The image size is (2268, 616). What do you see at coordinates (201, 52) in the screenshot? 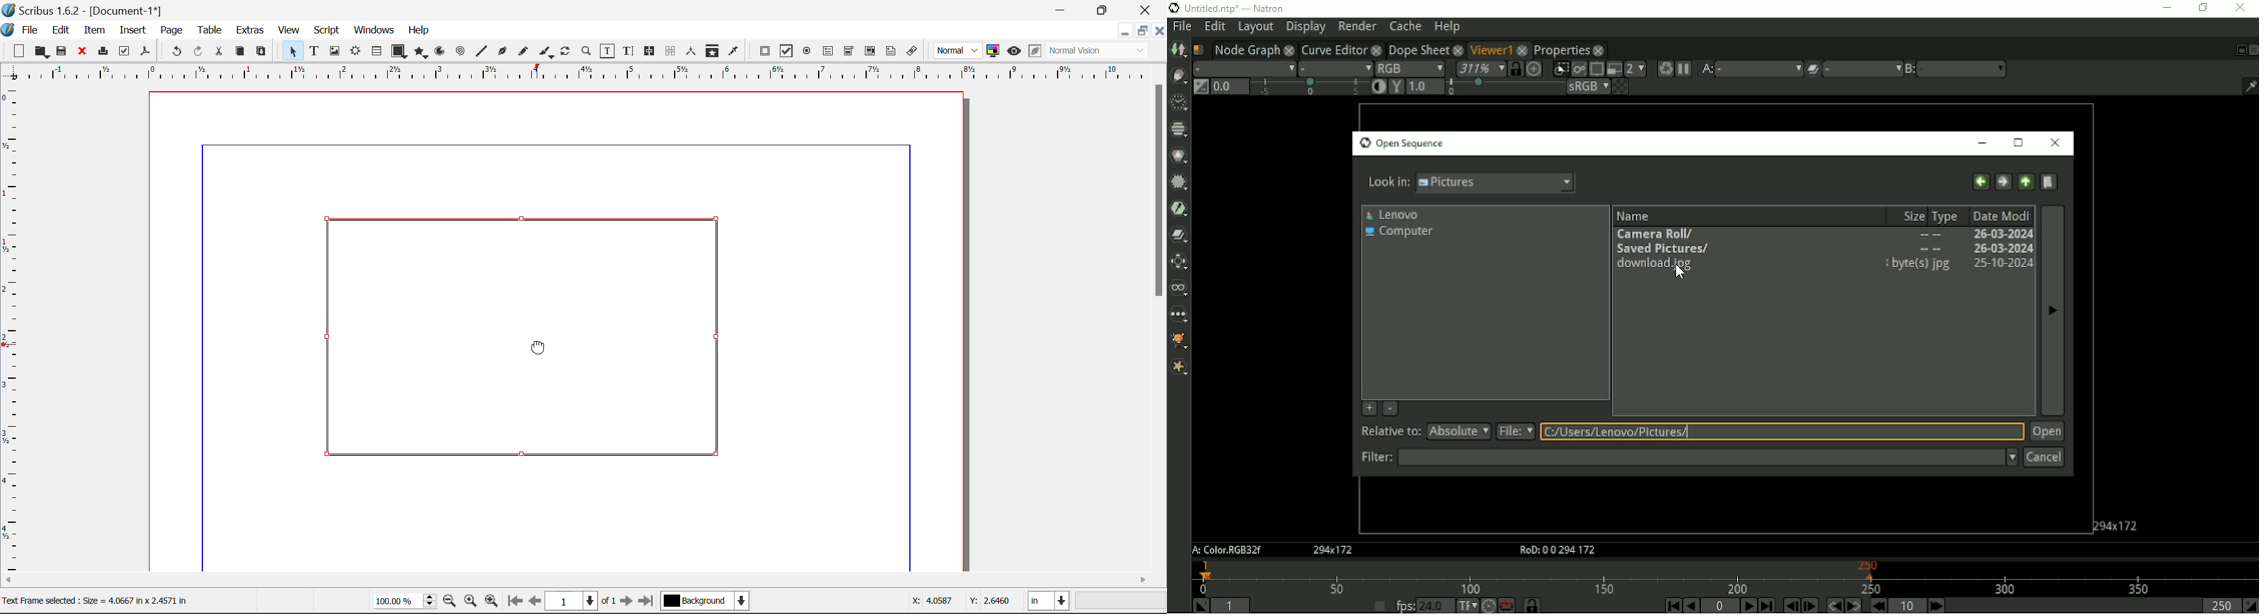
I see `Redo` at bounding box center [201, 52].